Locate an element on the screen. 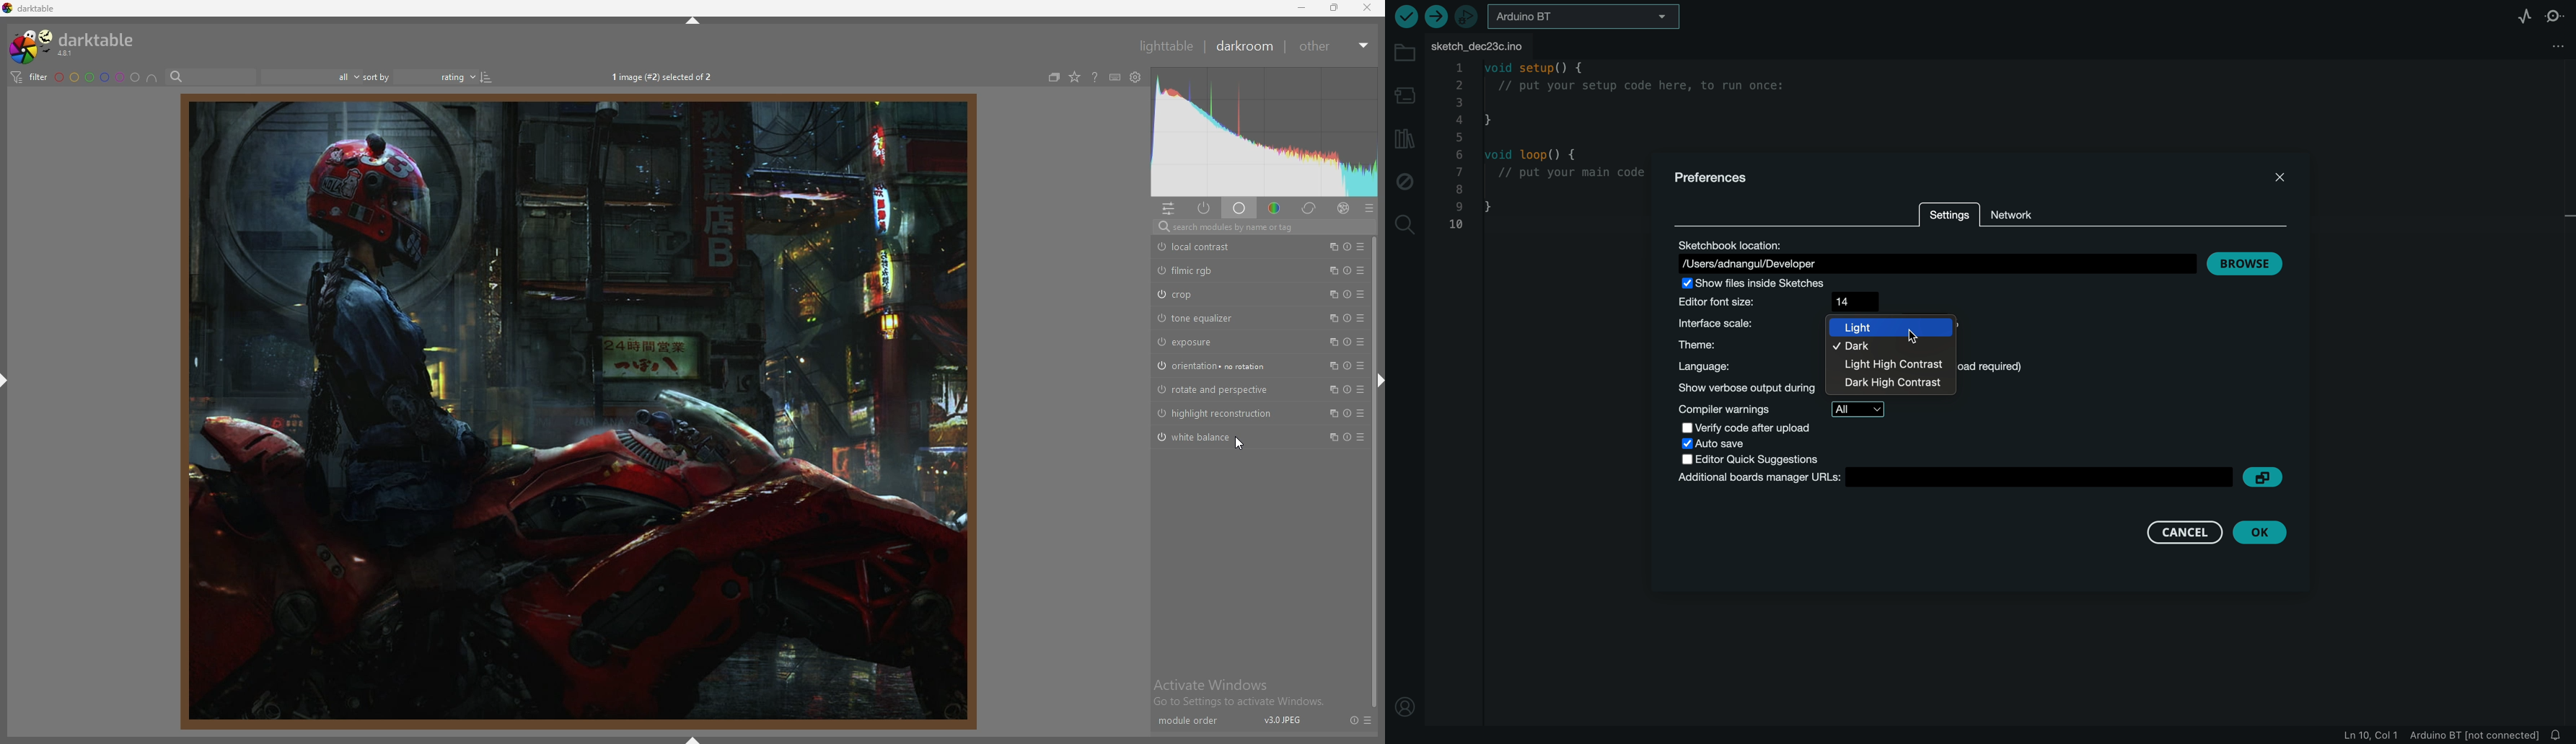 This screenshot has width=2576, height=756. save is located at coordinates (1732, 444).